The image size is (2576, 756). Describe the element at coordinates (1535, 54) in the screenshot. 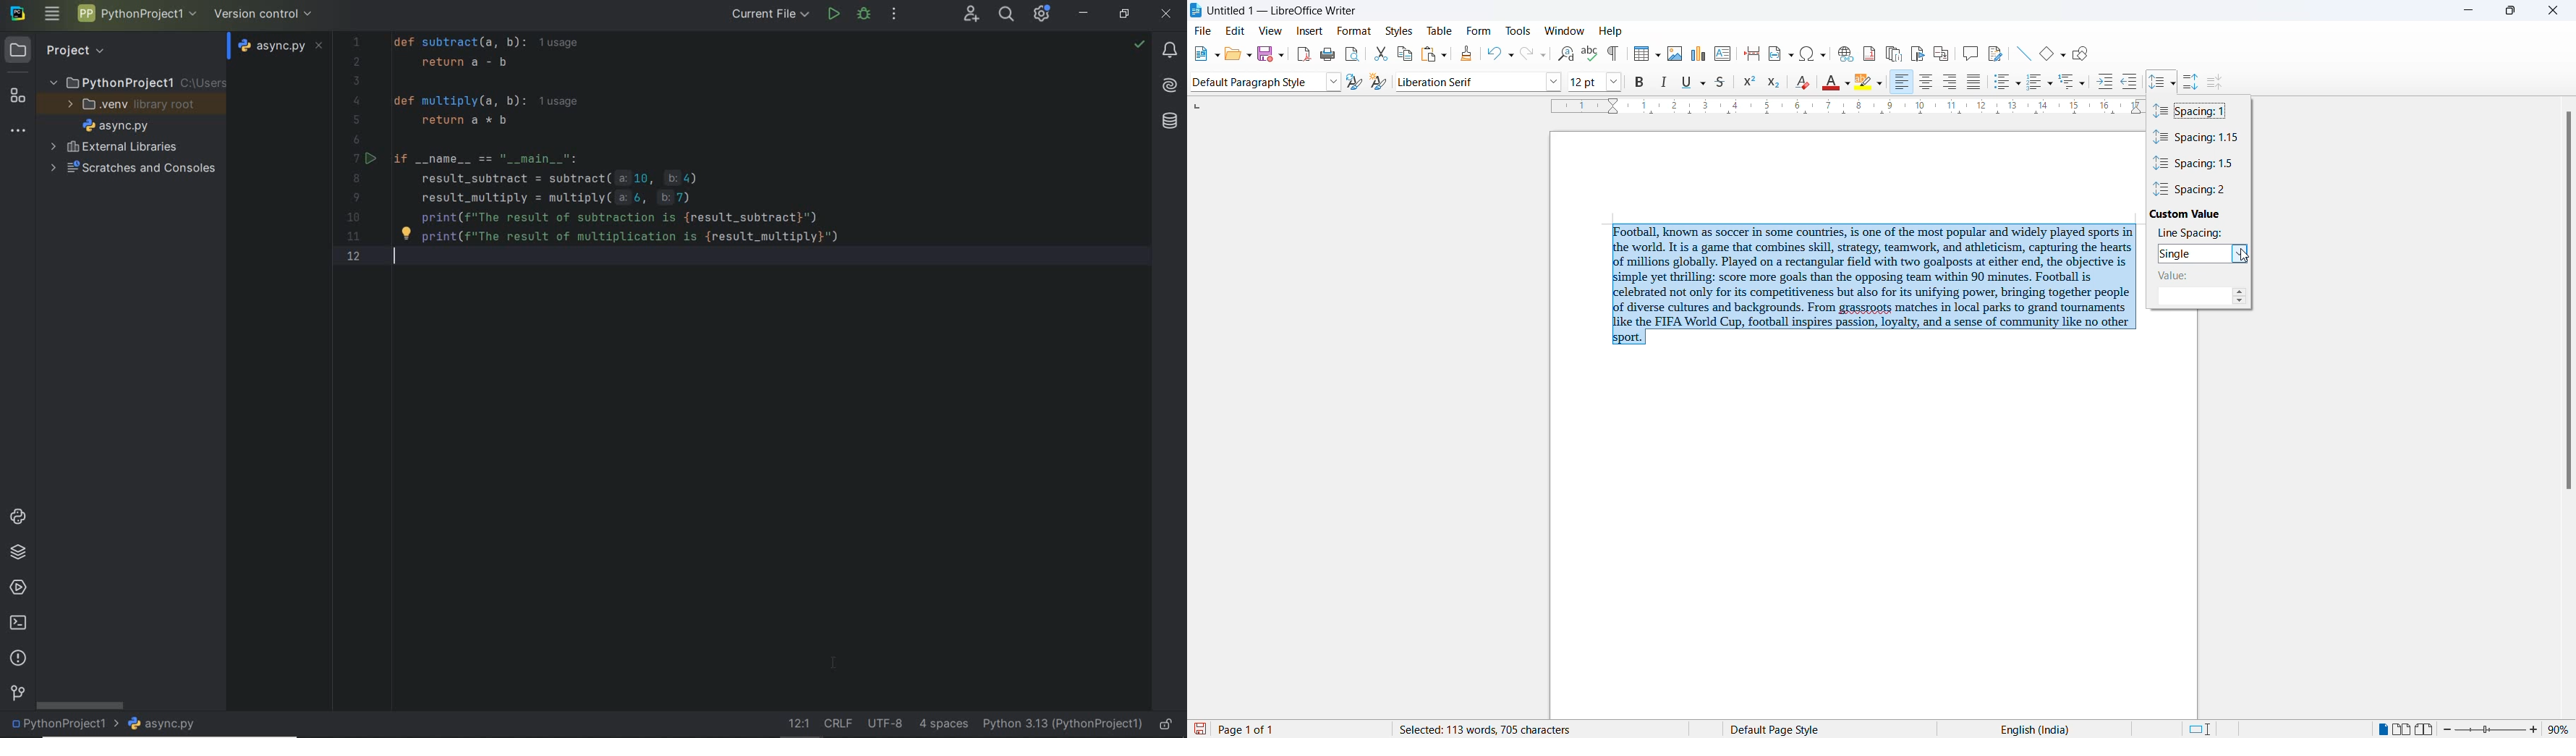

I see `redo` at that location.